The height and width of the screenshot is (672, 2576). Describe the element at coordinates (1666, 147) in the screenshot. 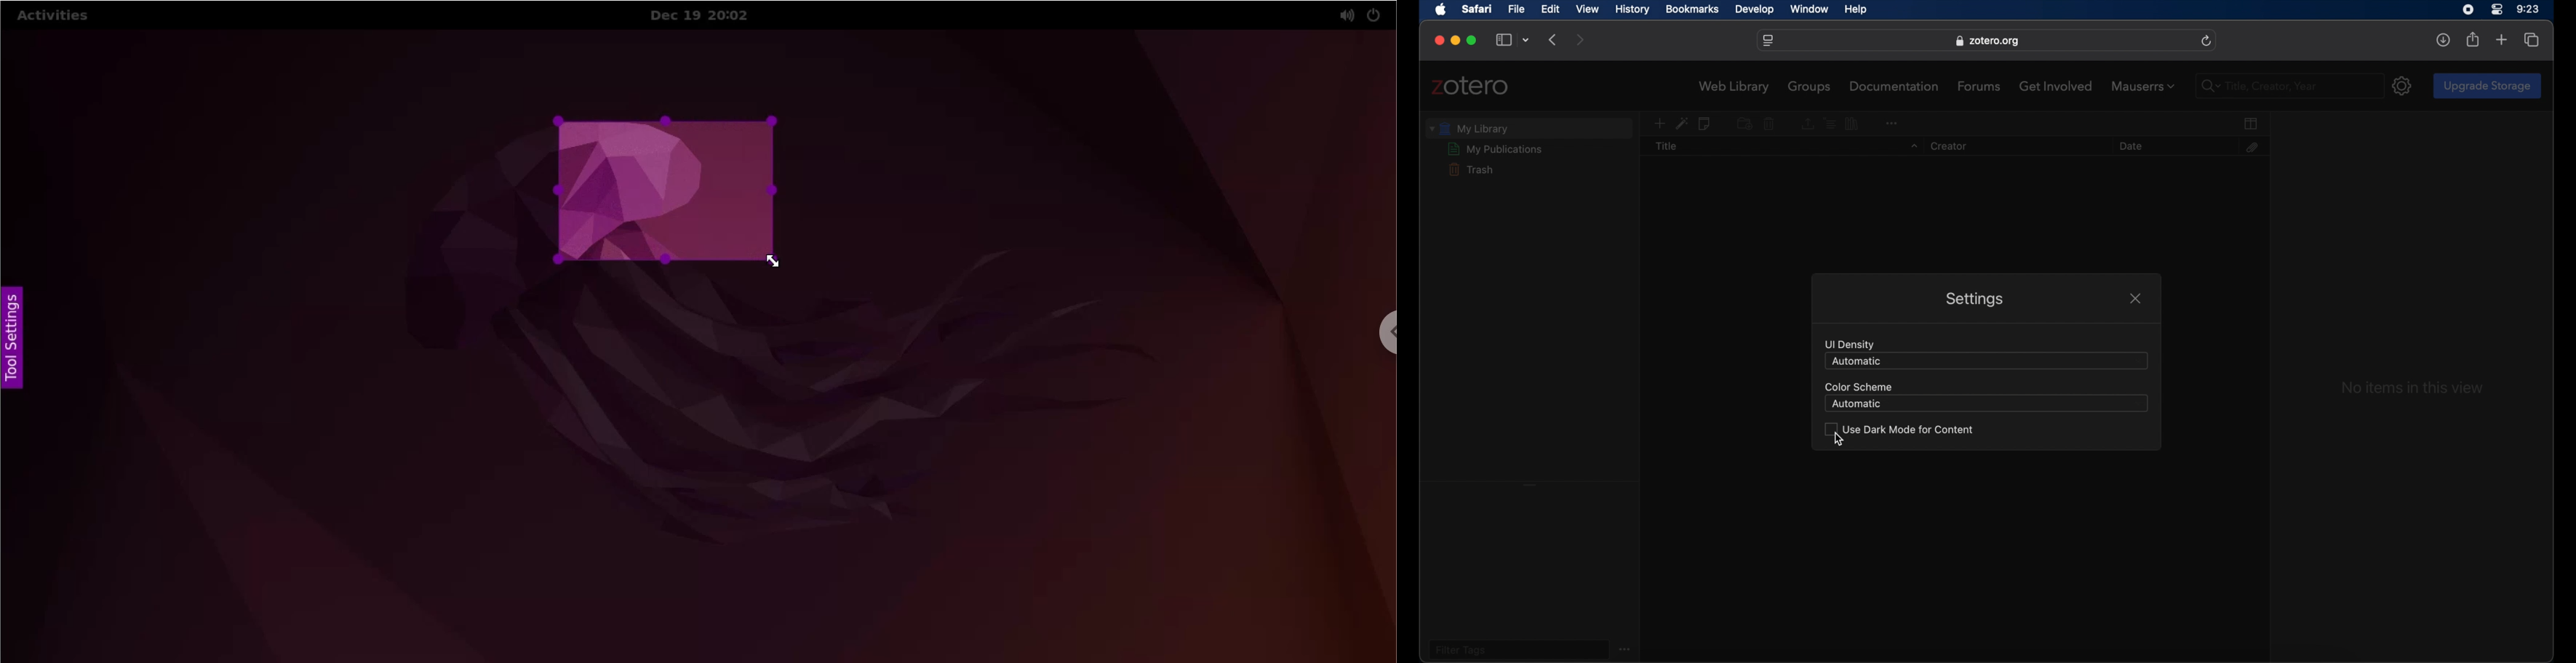

I see `title` at that location.